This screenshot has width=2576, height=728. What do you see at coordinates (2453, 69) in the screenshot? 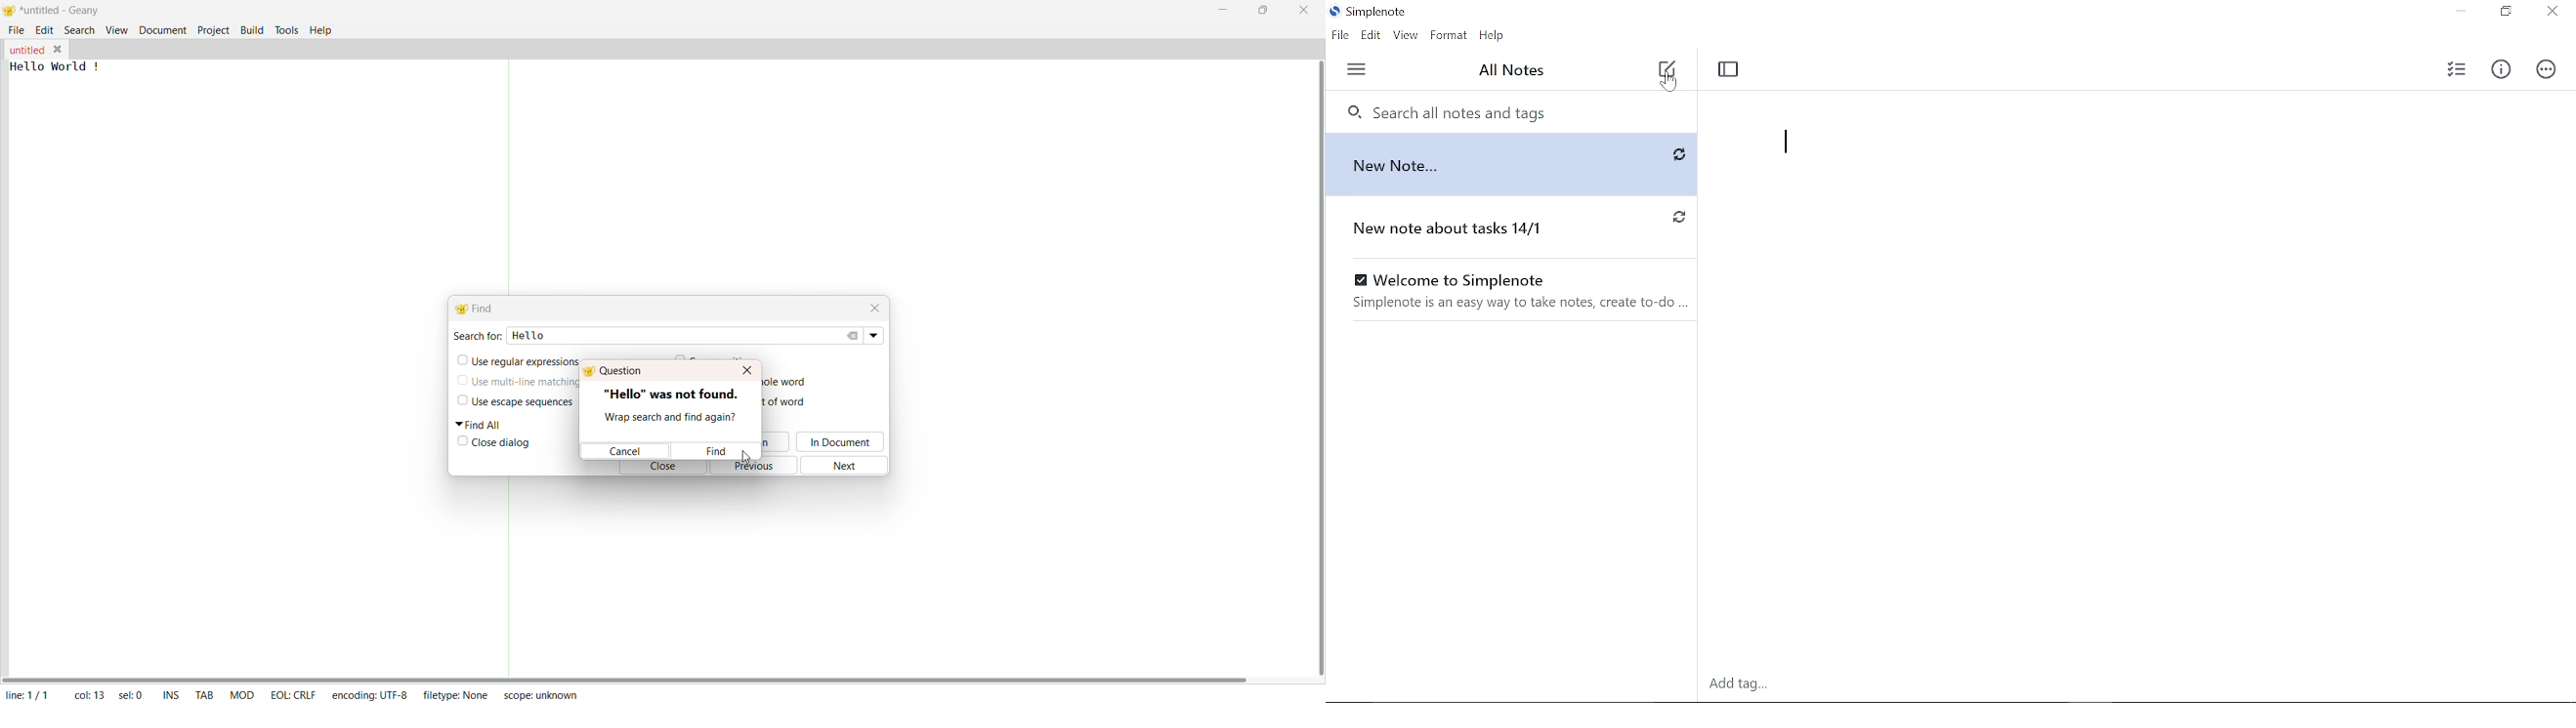
I see `Insert checklist` at bounding box center [2453, 69].